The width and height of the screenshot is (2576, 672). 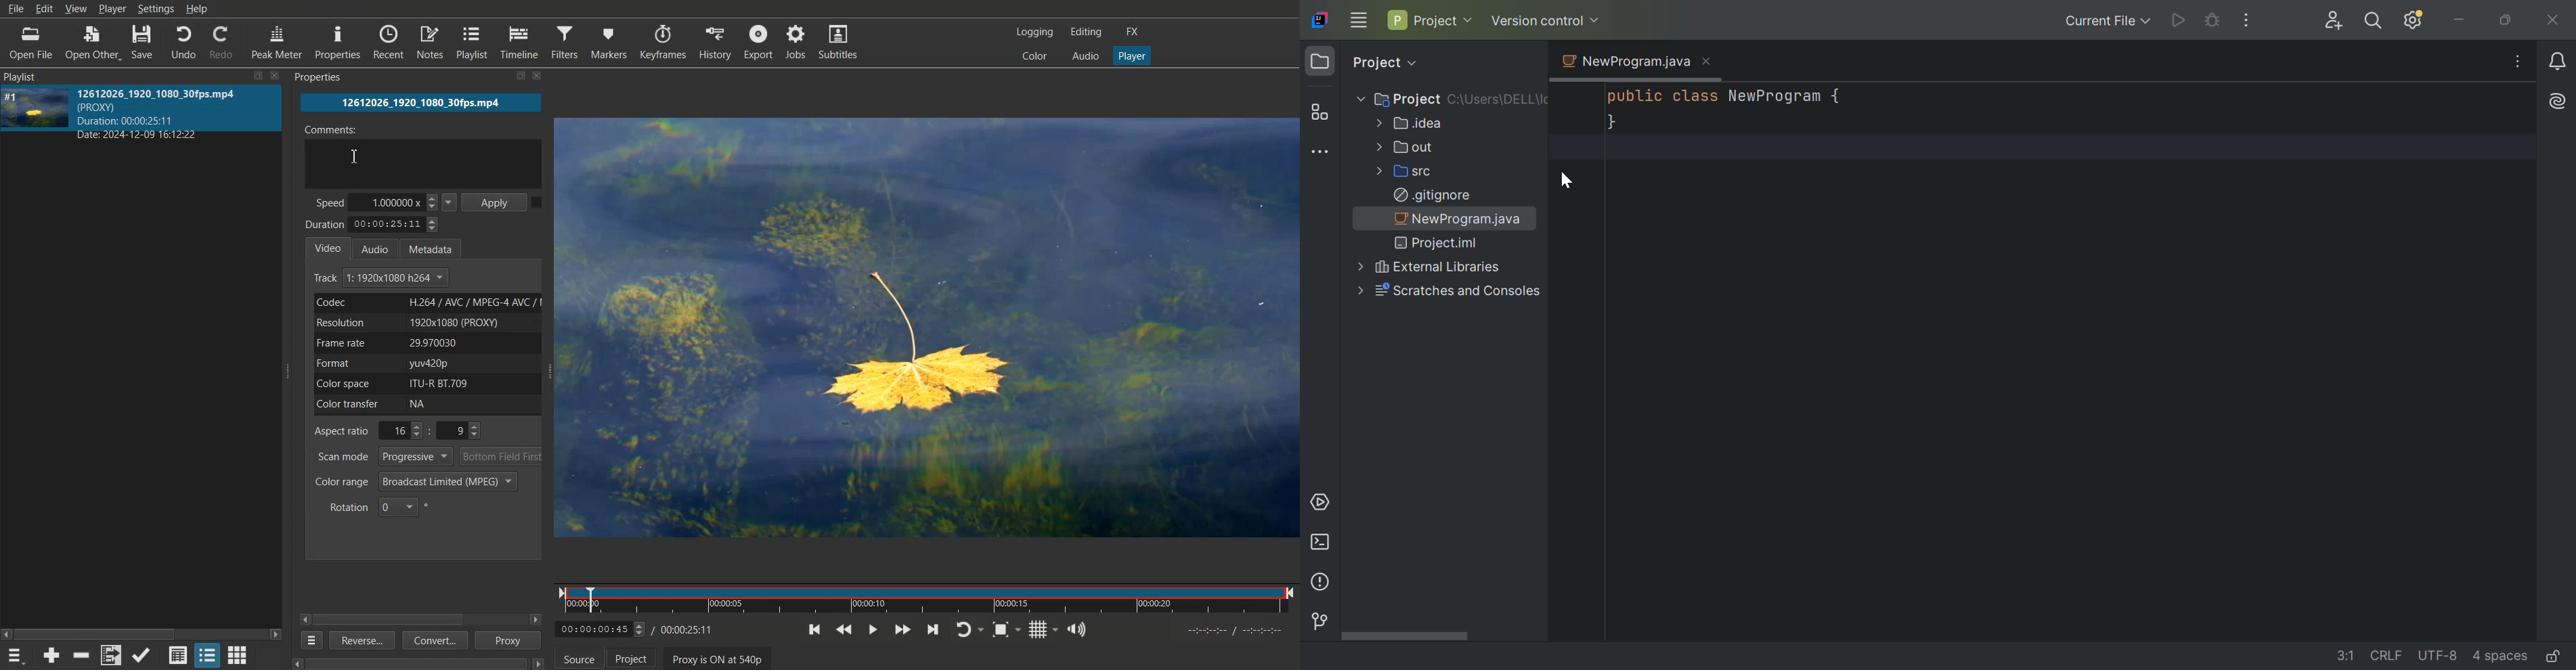 What do you see at coordinates (51, 654) in the screenshot?
I see `Add source to the playlist` at bounding box center [51, 654].